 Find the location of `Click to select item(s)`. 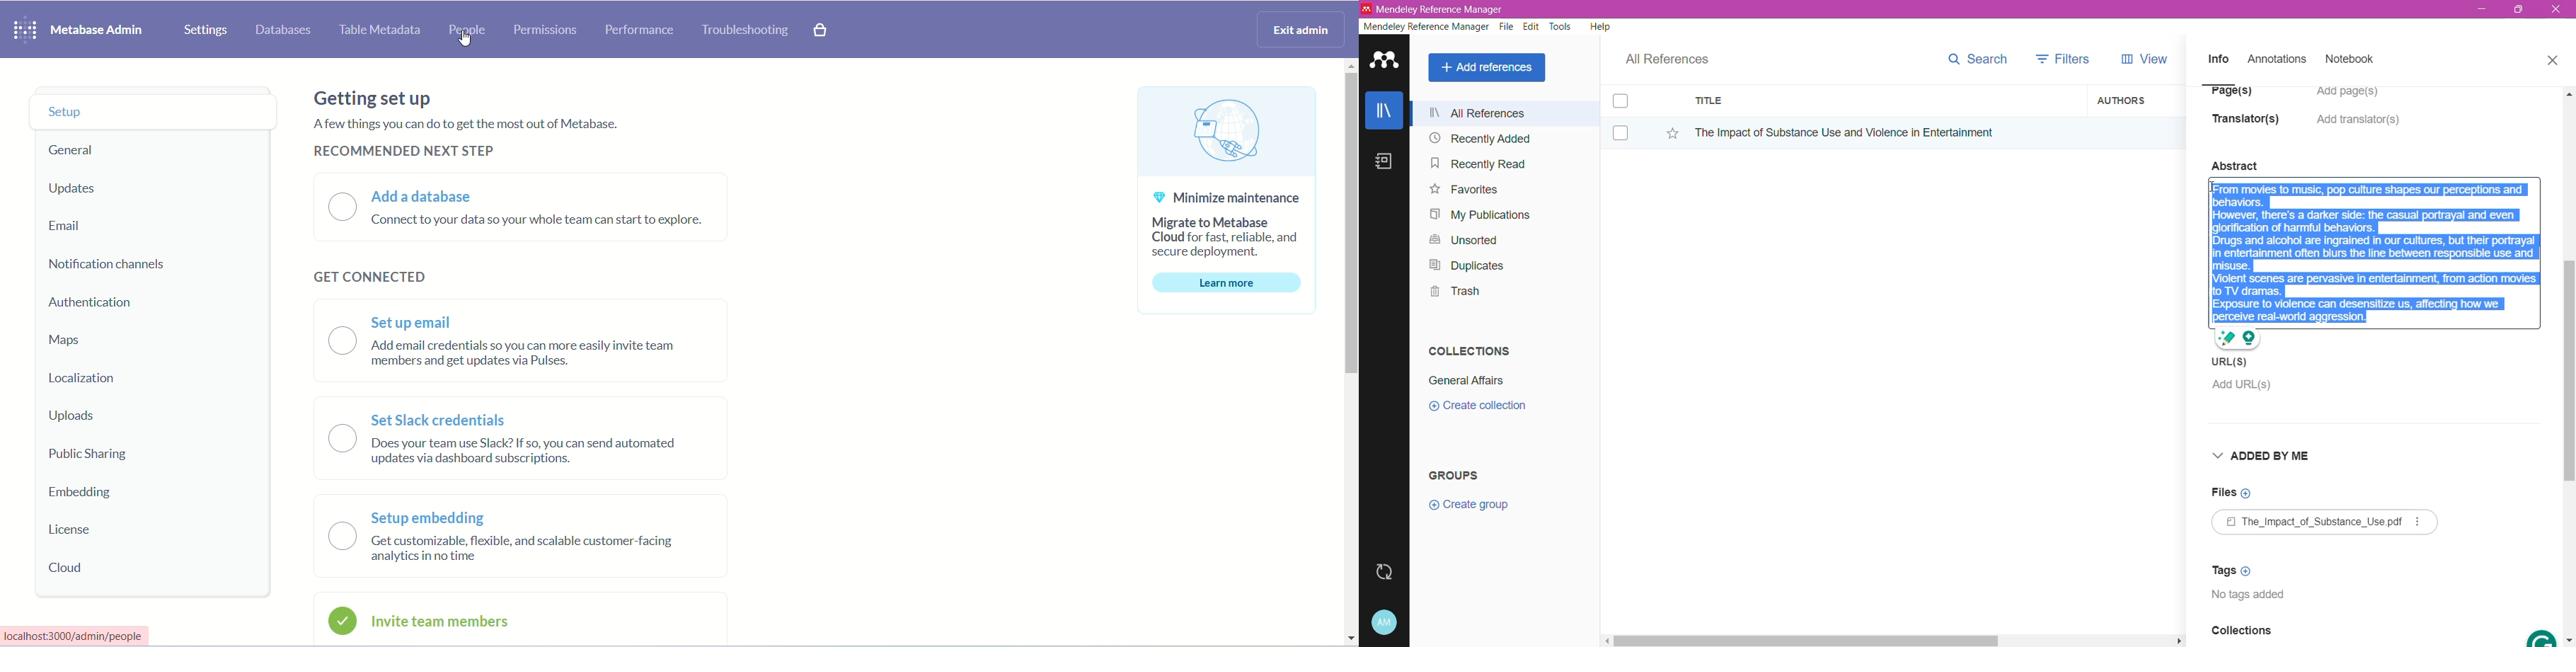

Click to select item(s) is located at coordinates (1627, 116).